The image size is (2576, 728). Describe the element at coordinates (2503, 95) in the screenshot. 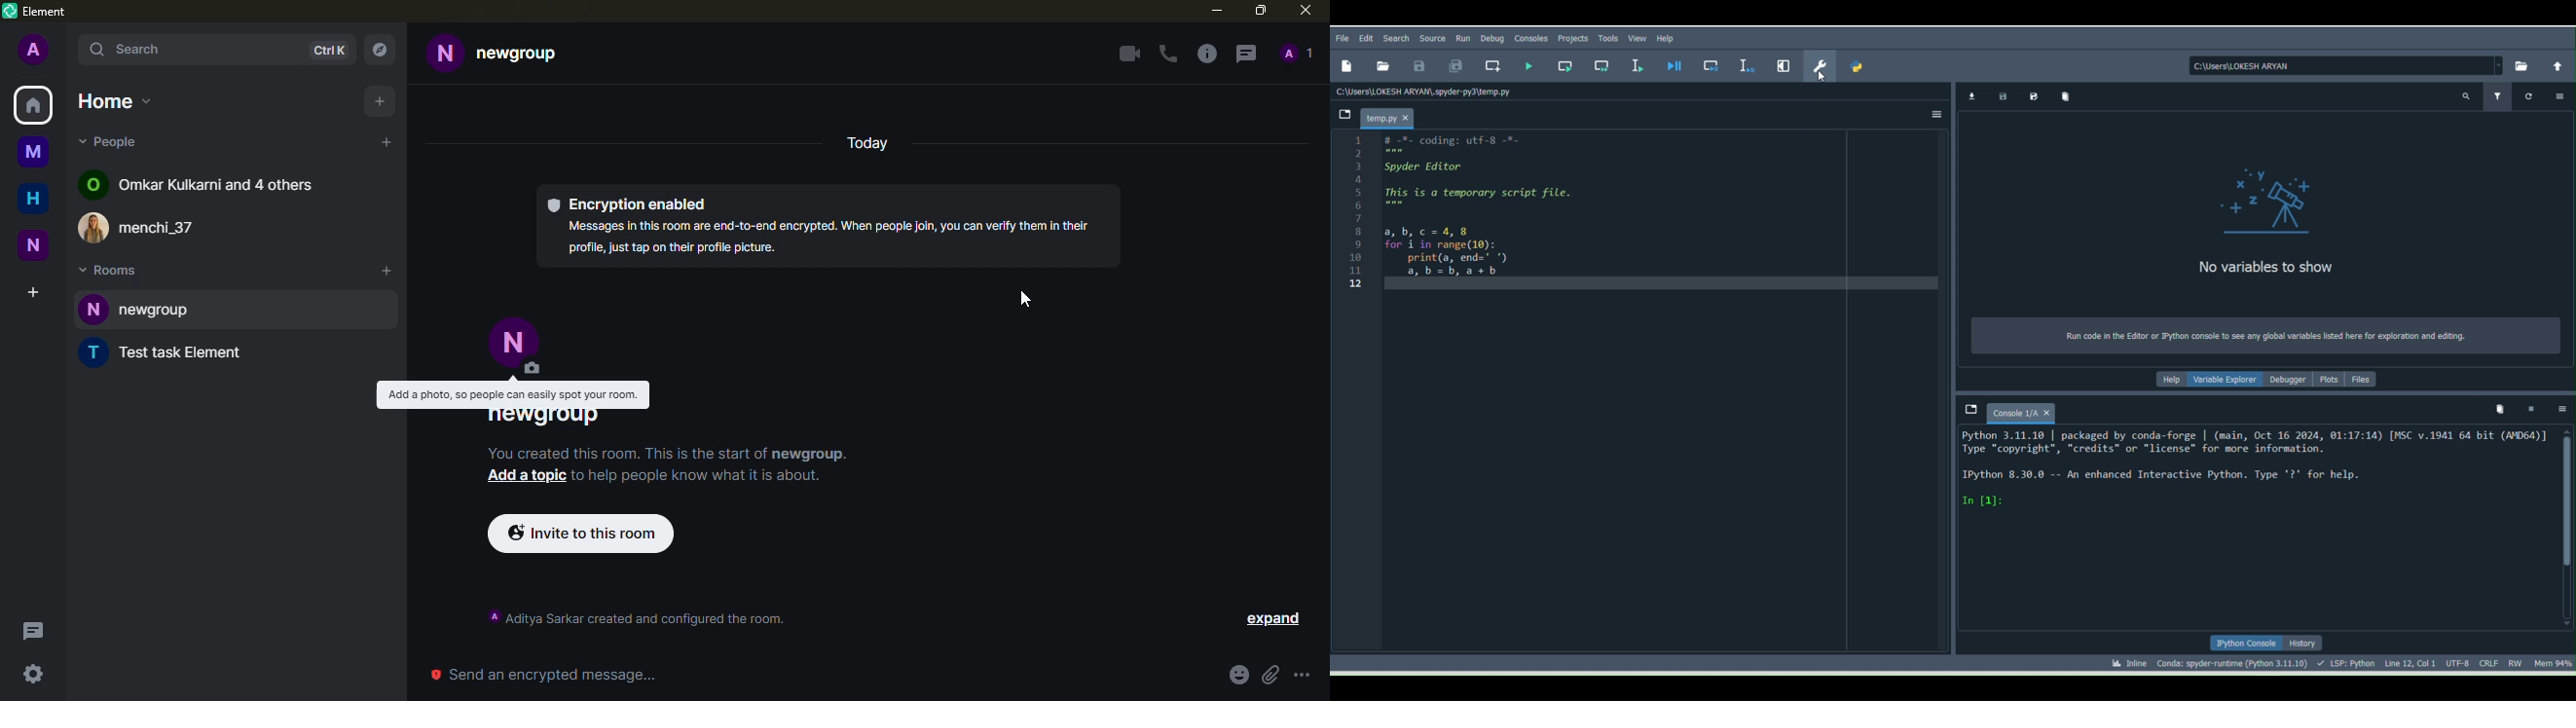

I see `Filter variables` at that location.